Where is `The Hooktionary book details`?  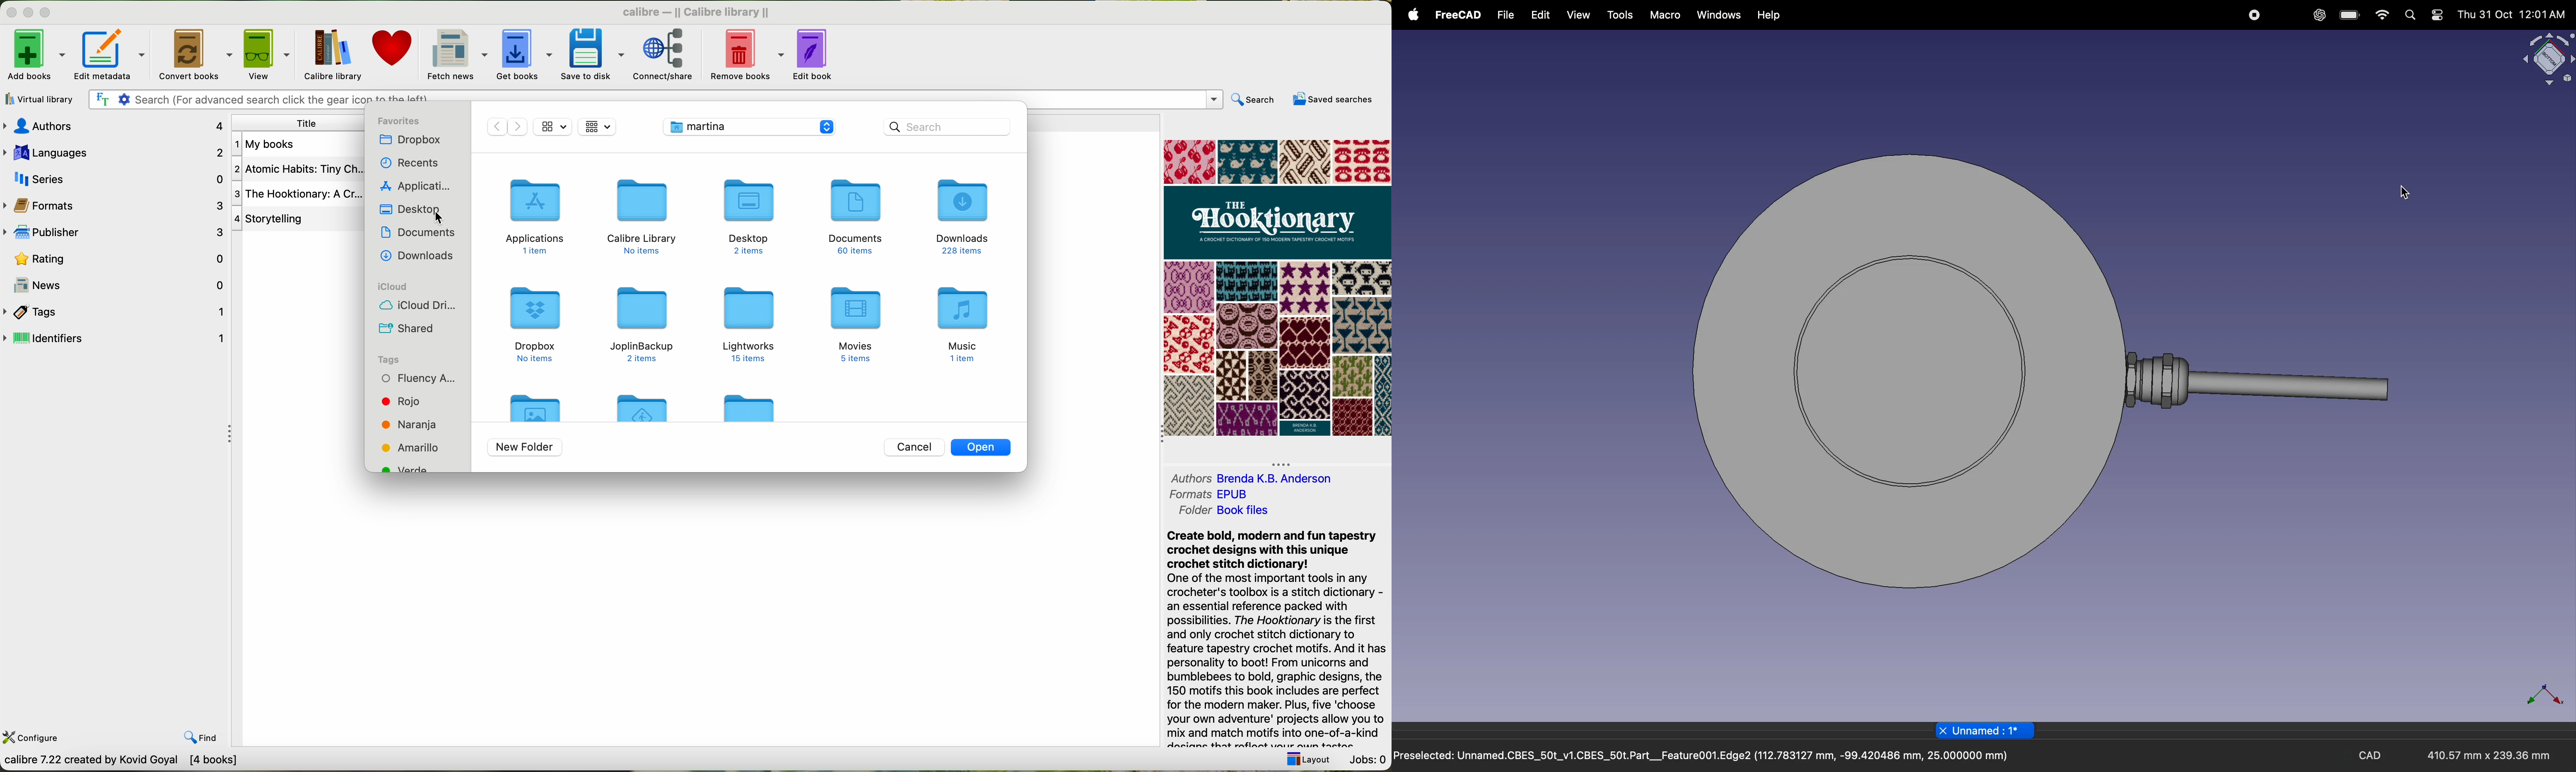 The Hooktionary book details is located at coordinates (296, 170).